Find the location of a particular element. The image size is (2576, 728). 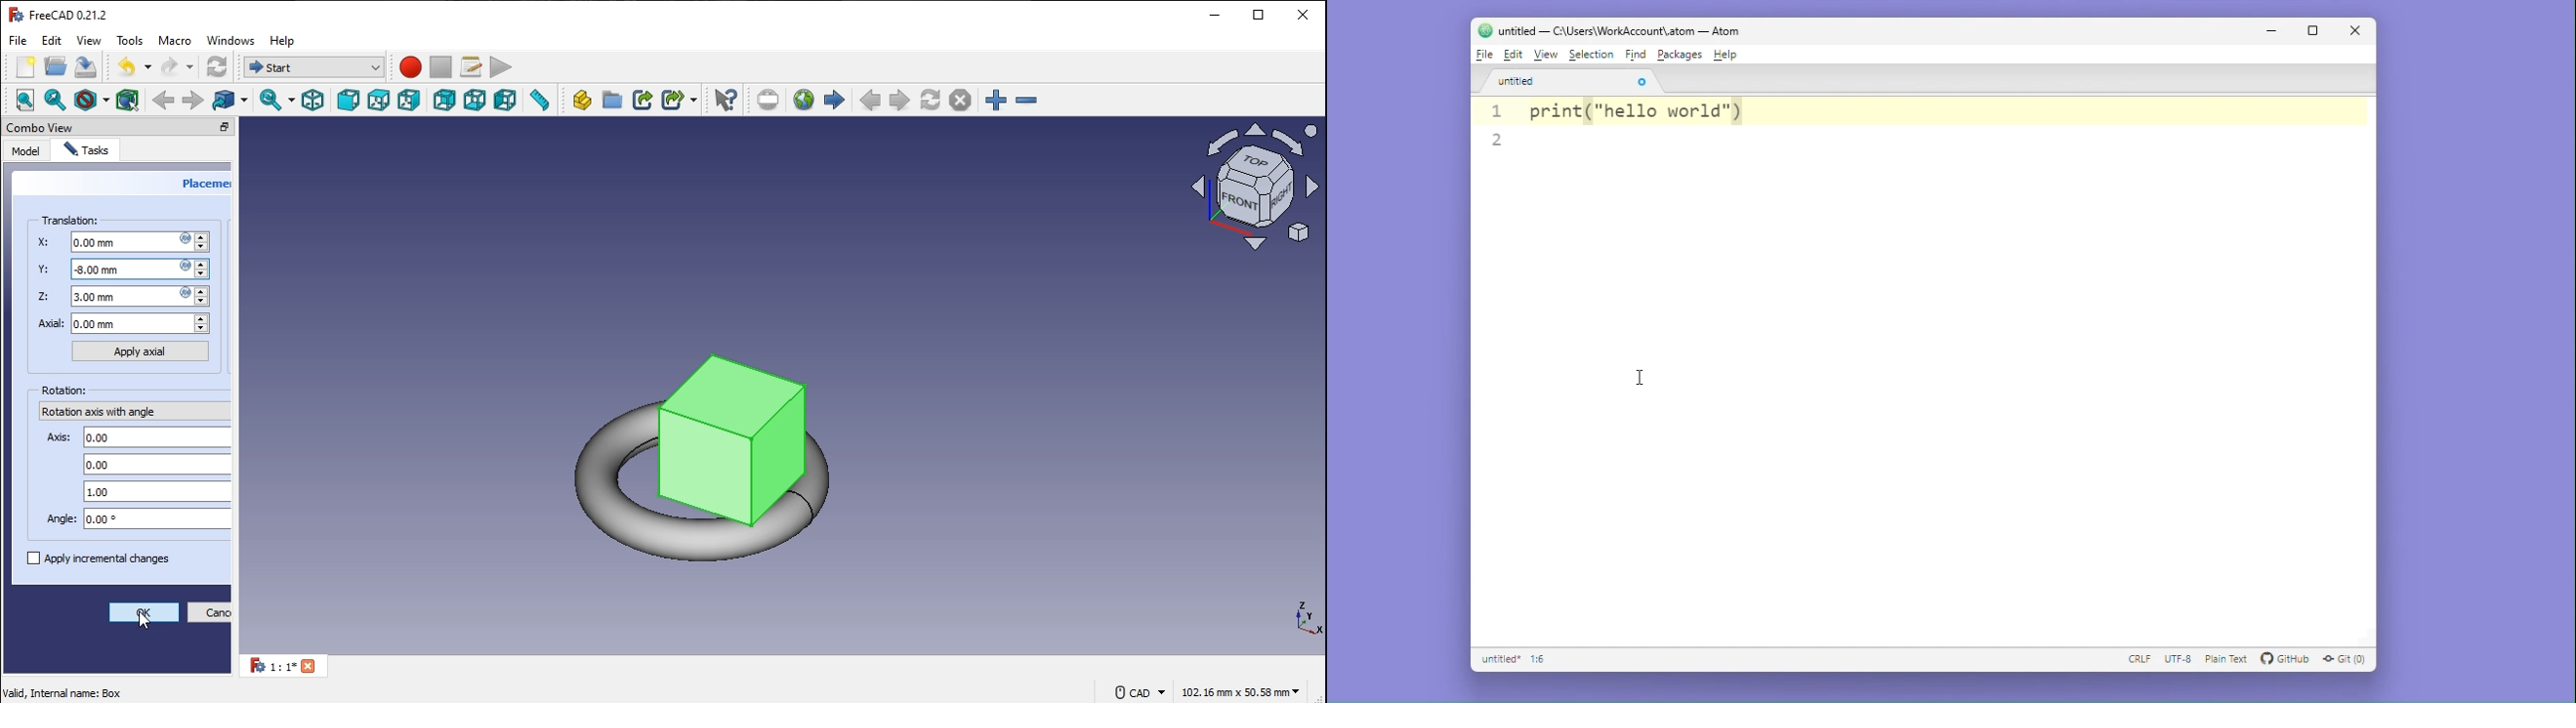

new file is located at coordinates (27, 67).